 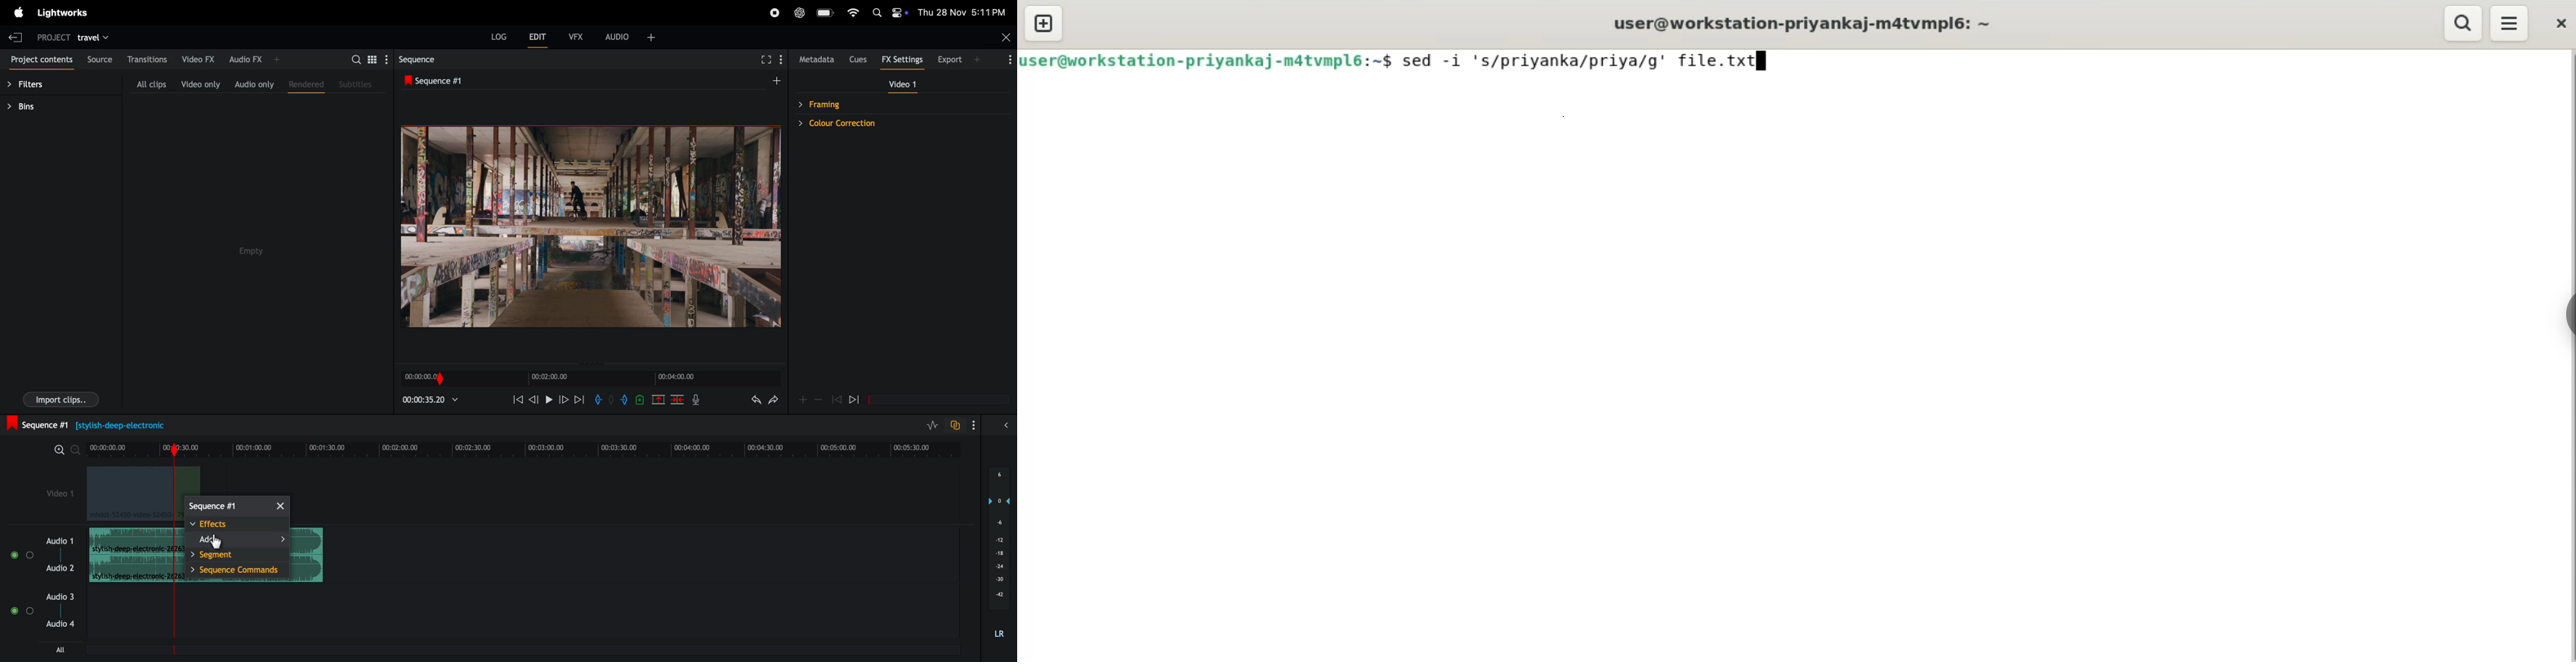 What do you see at coordinates (50, 39) in the screenshot?
I see `project` at bounding box center [50, 39].